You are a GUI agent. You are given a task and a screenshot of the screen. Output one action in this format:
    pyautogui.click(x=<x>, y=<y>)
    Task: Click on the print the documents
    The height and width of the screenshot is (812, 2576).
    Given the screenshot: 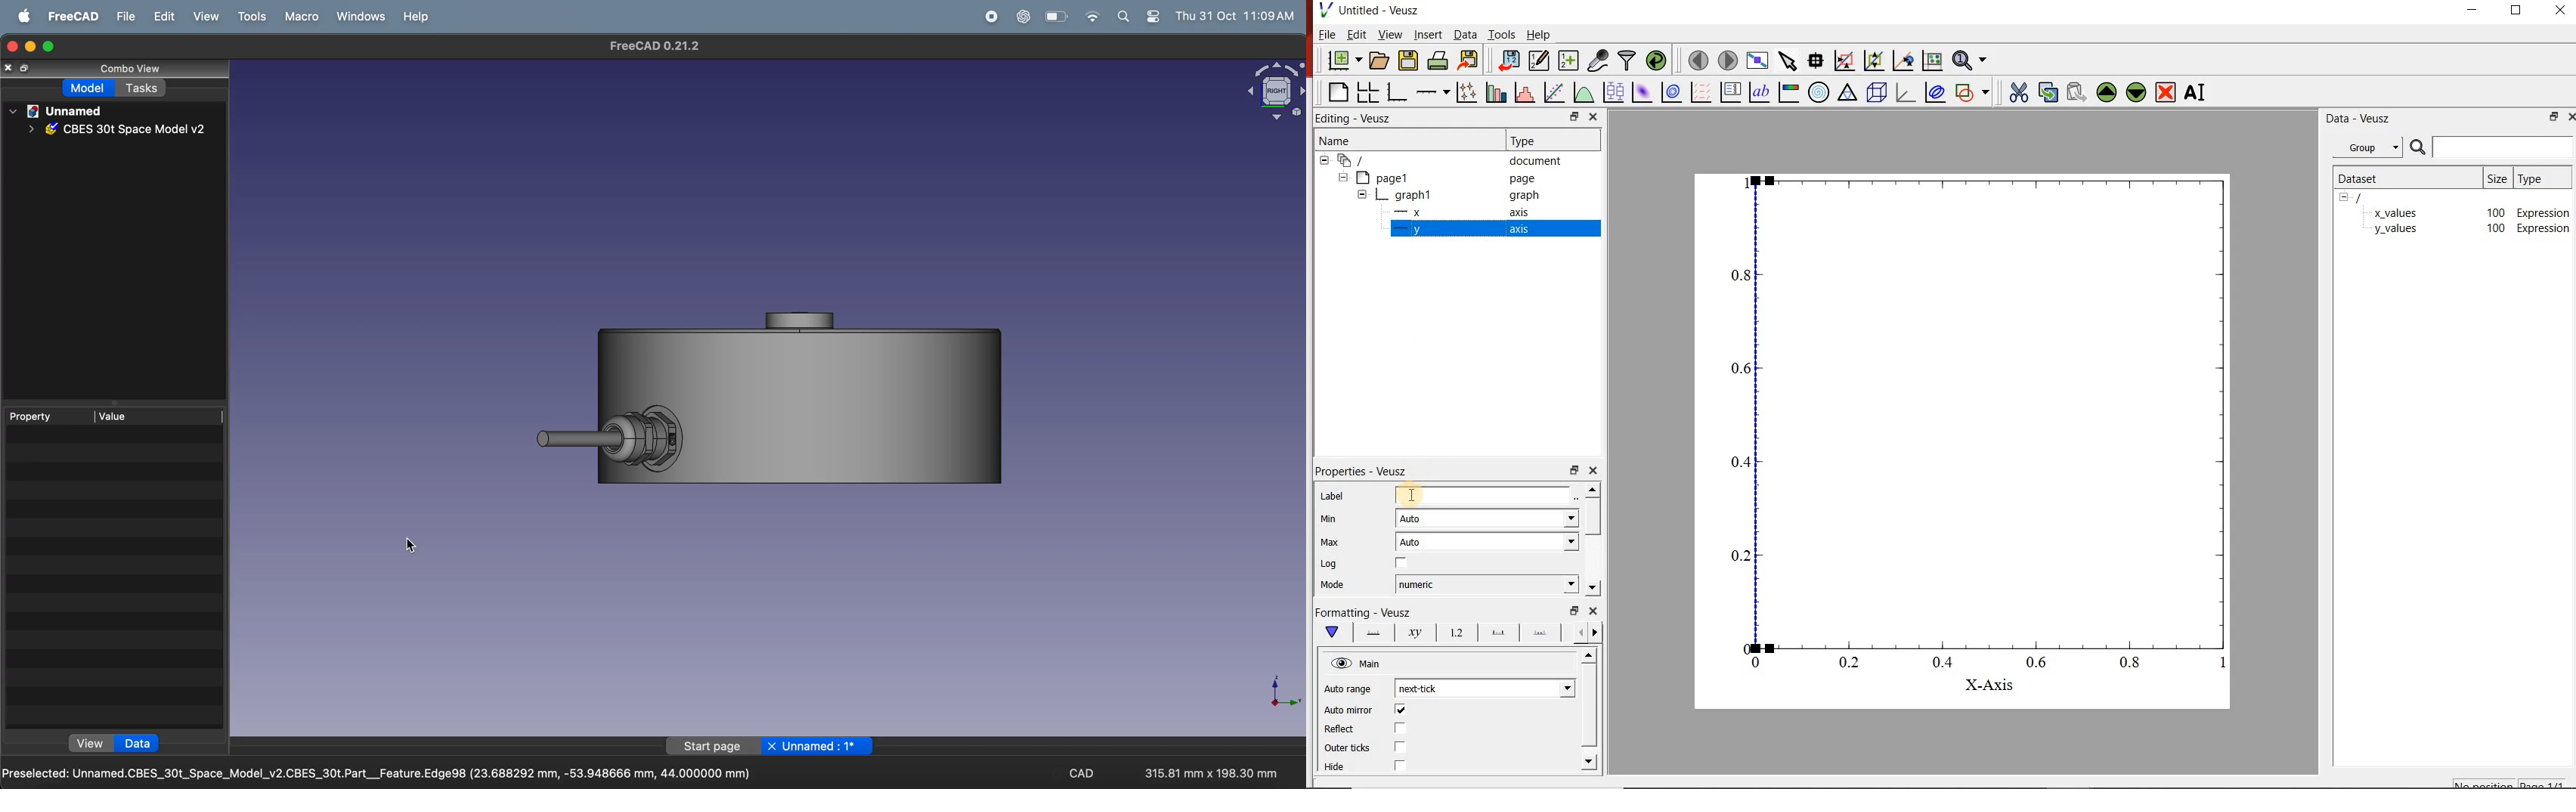 What is the action you would take?
    pyautogui.click(x=1438, y=60)
    